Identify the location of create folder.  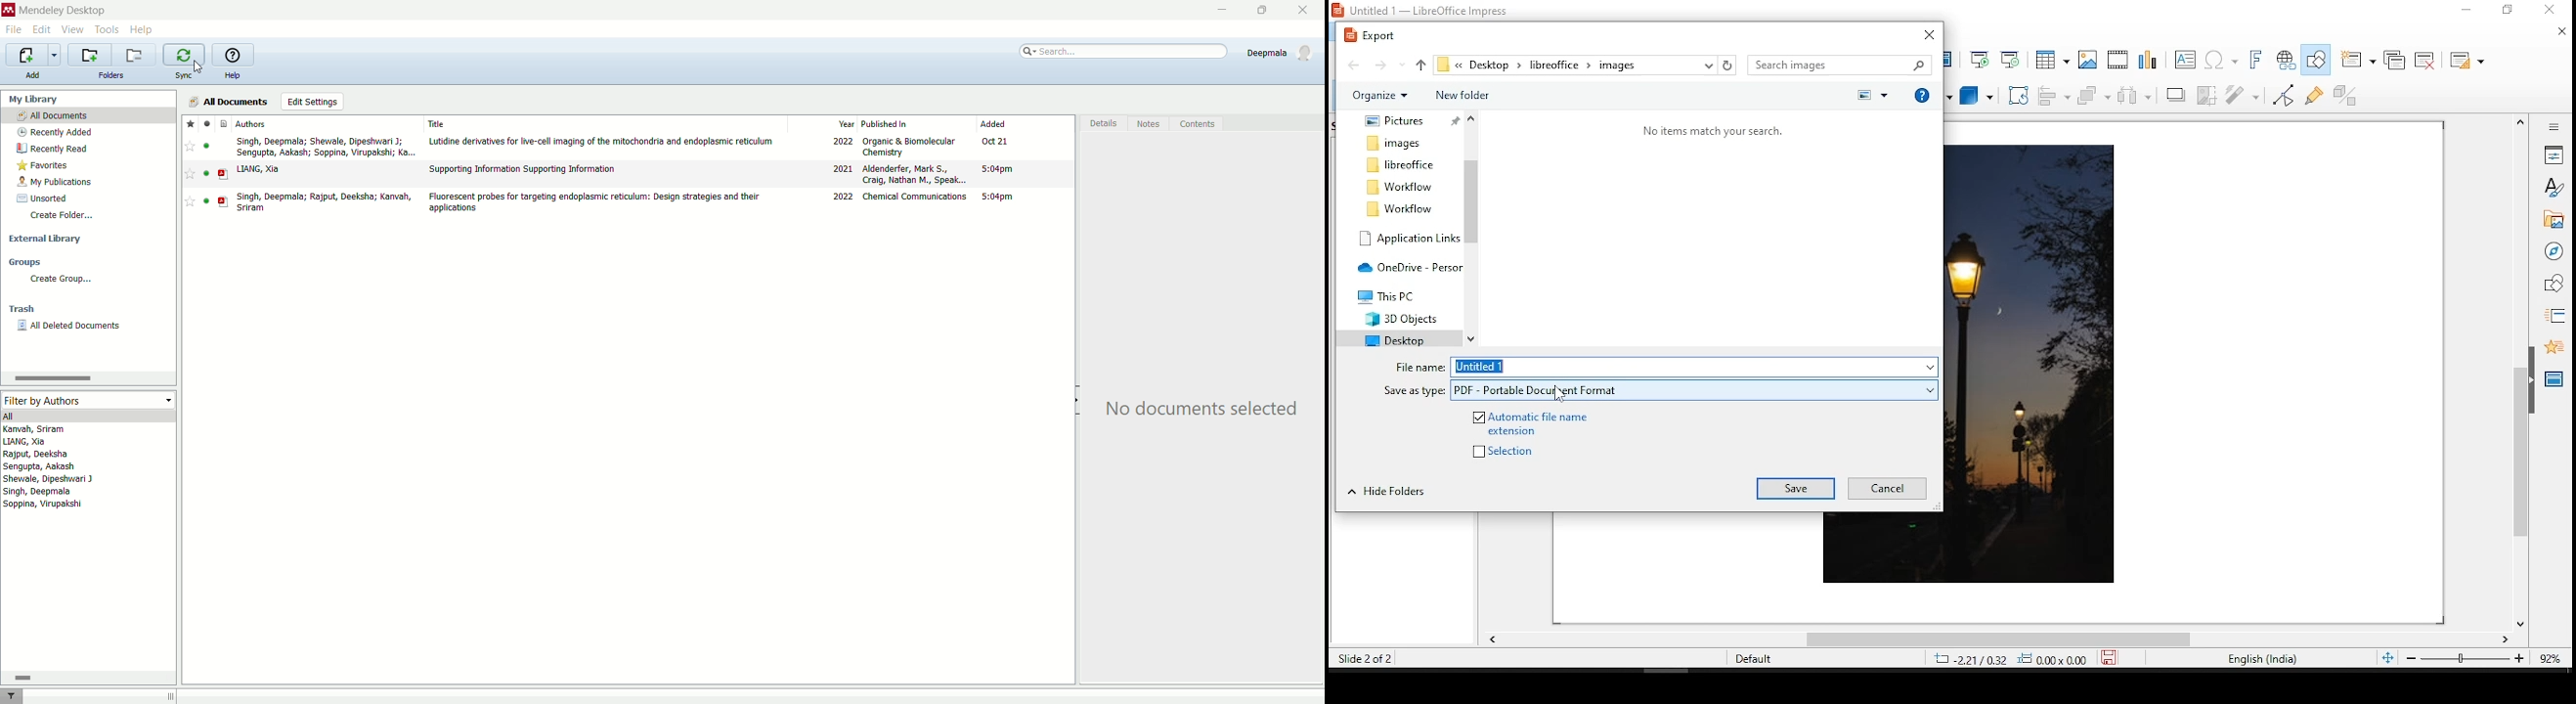
(62, 215).